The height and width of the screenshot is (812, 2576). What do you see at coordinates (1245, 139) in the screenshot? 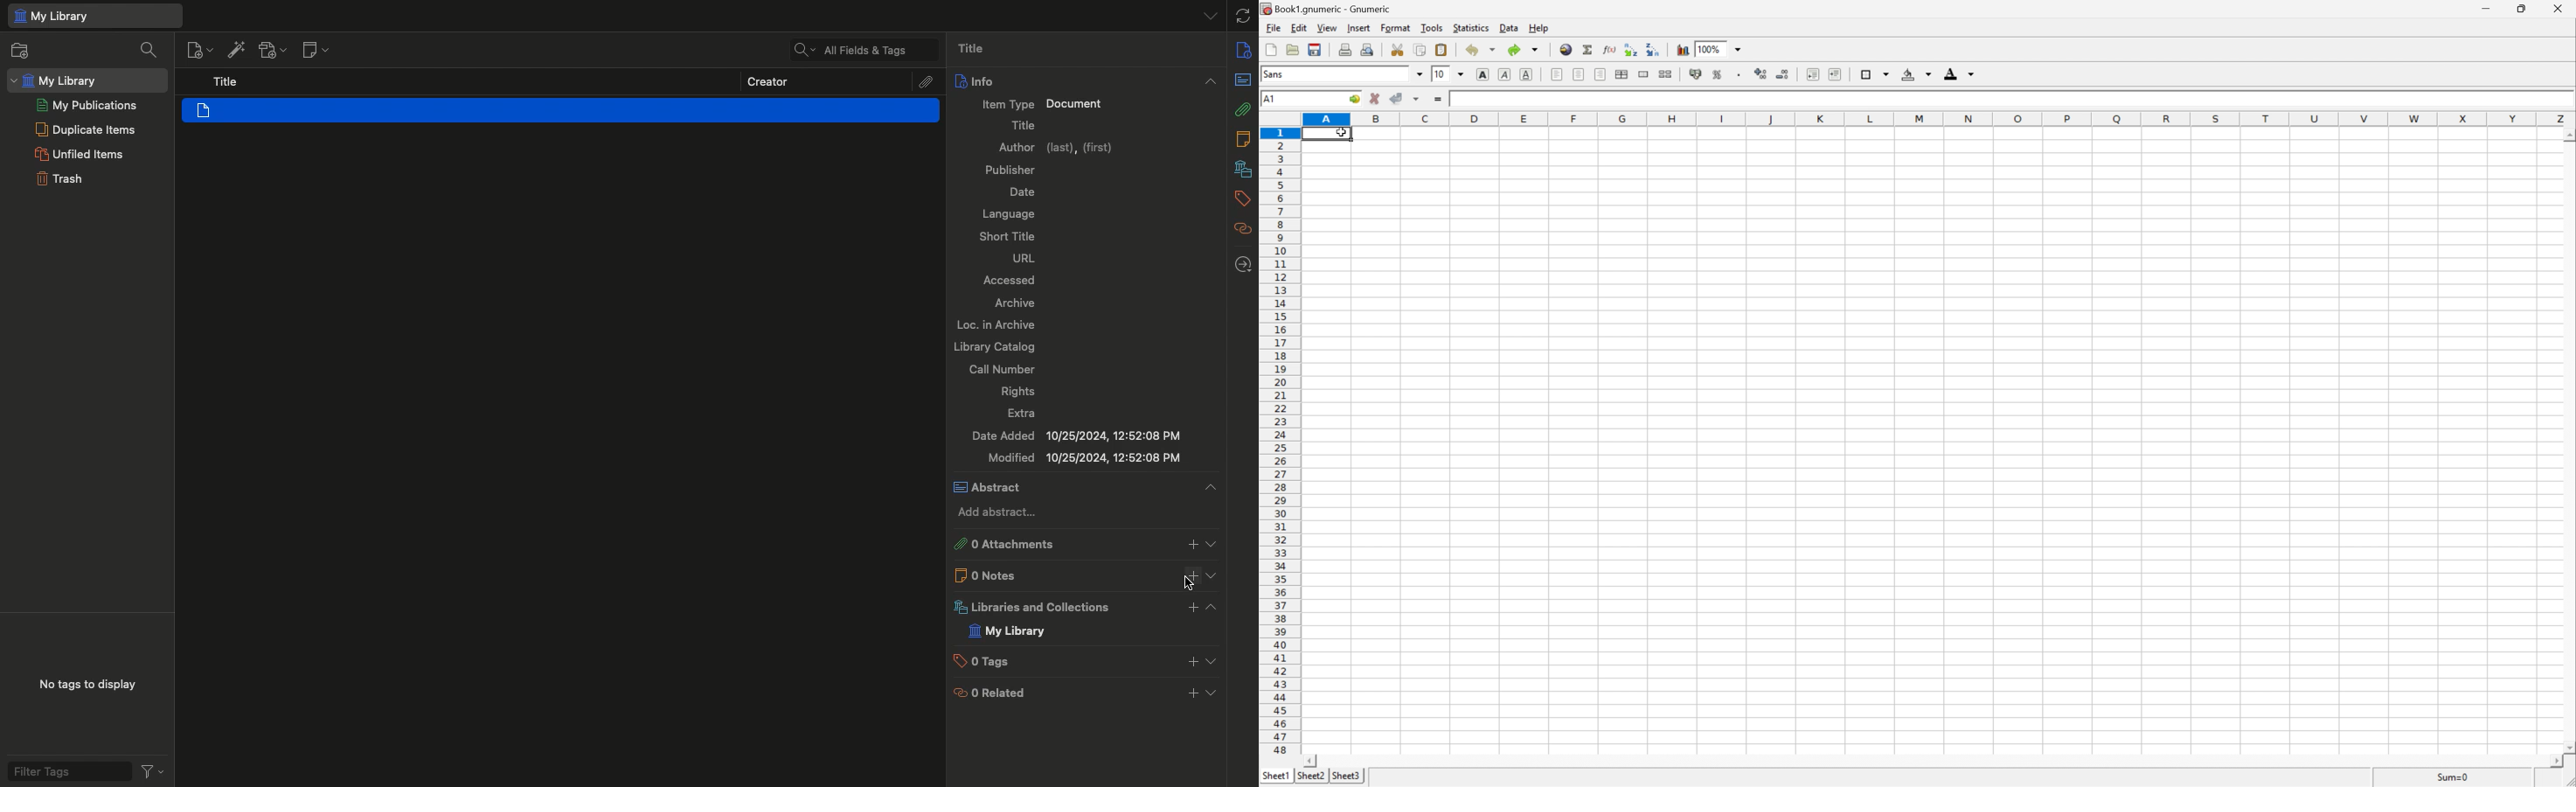
I see `Notes` at bounding box center [1245, 139].